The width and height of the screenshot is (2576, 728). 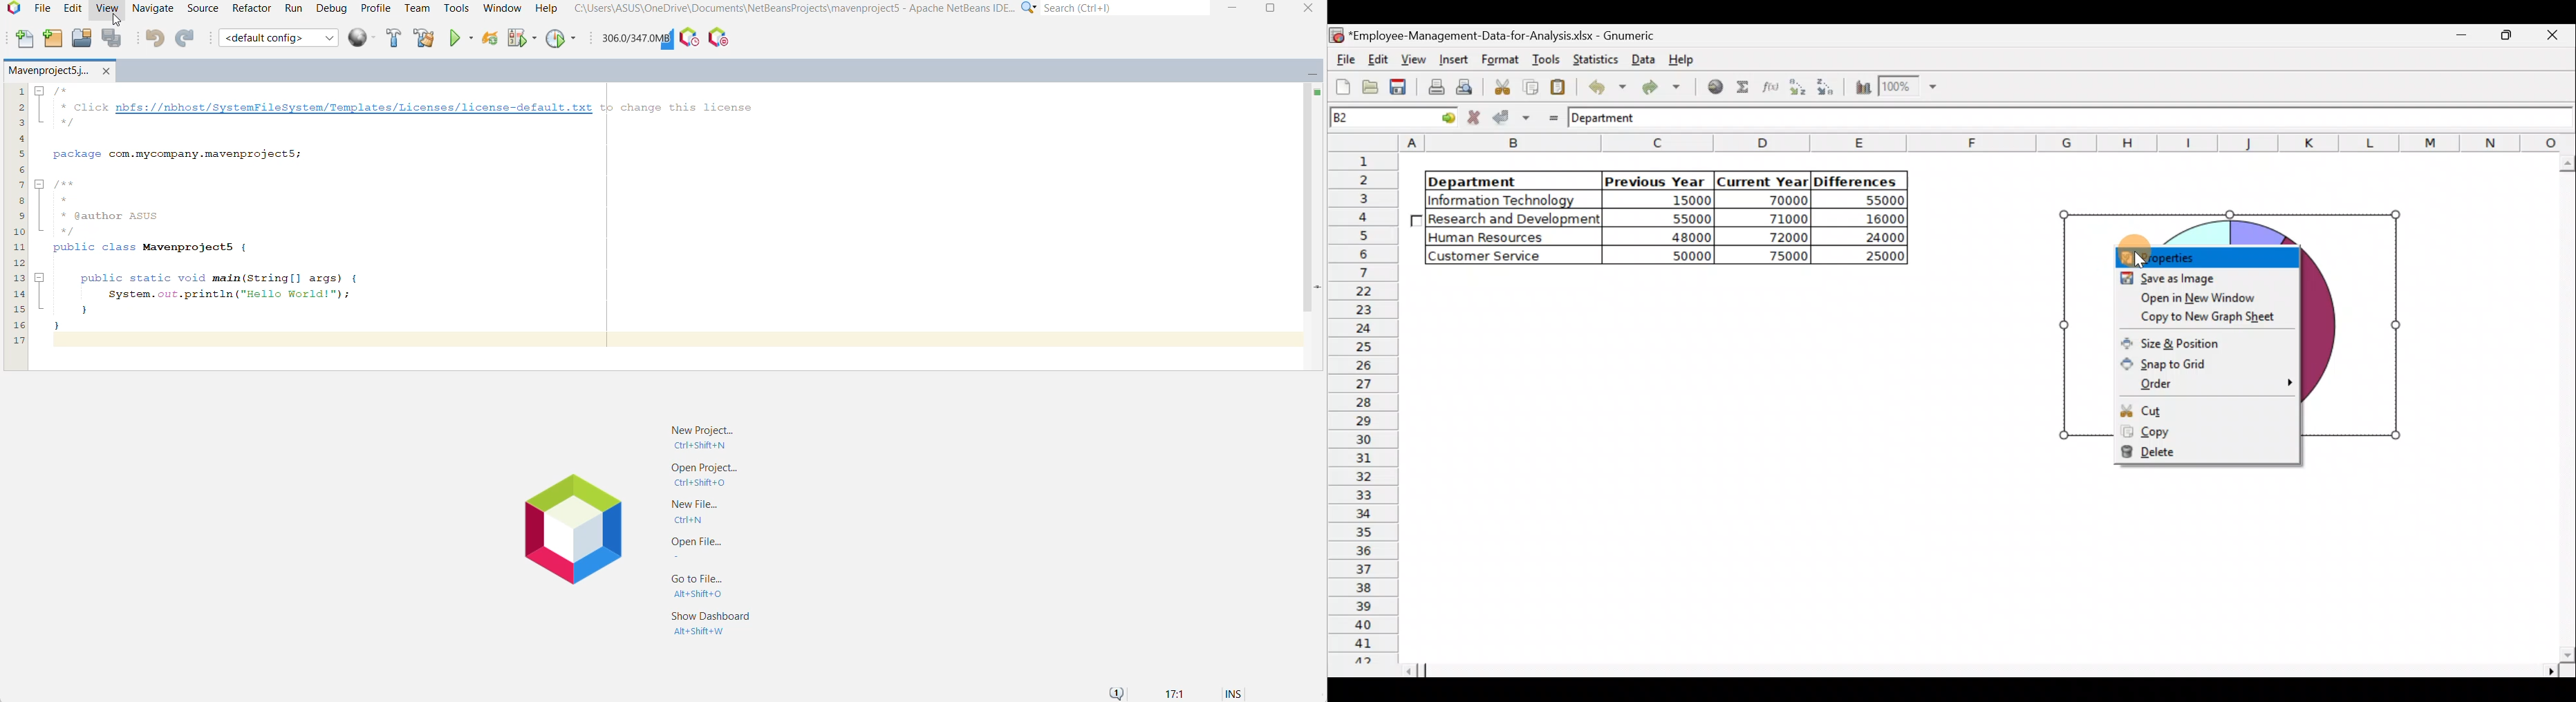 I want to click on Employee-Management-Data-for-Analysis.xlsx - Gnumeric, so click(x=1511, y=34).